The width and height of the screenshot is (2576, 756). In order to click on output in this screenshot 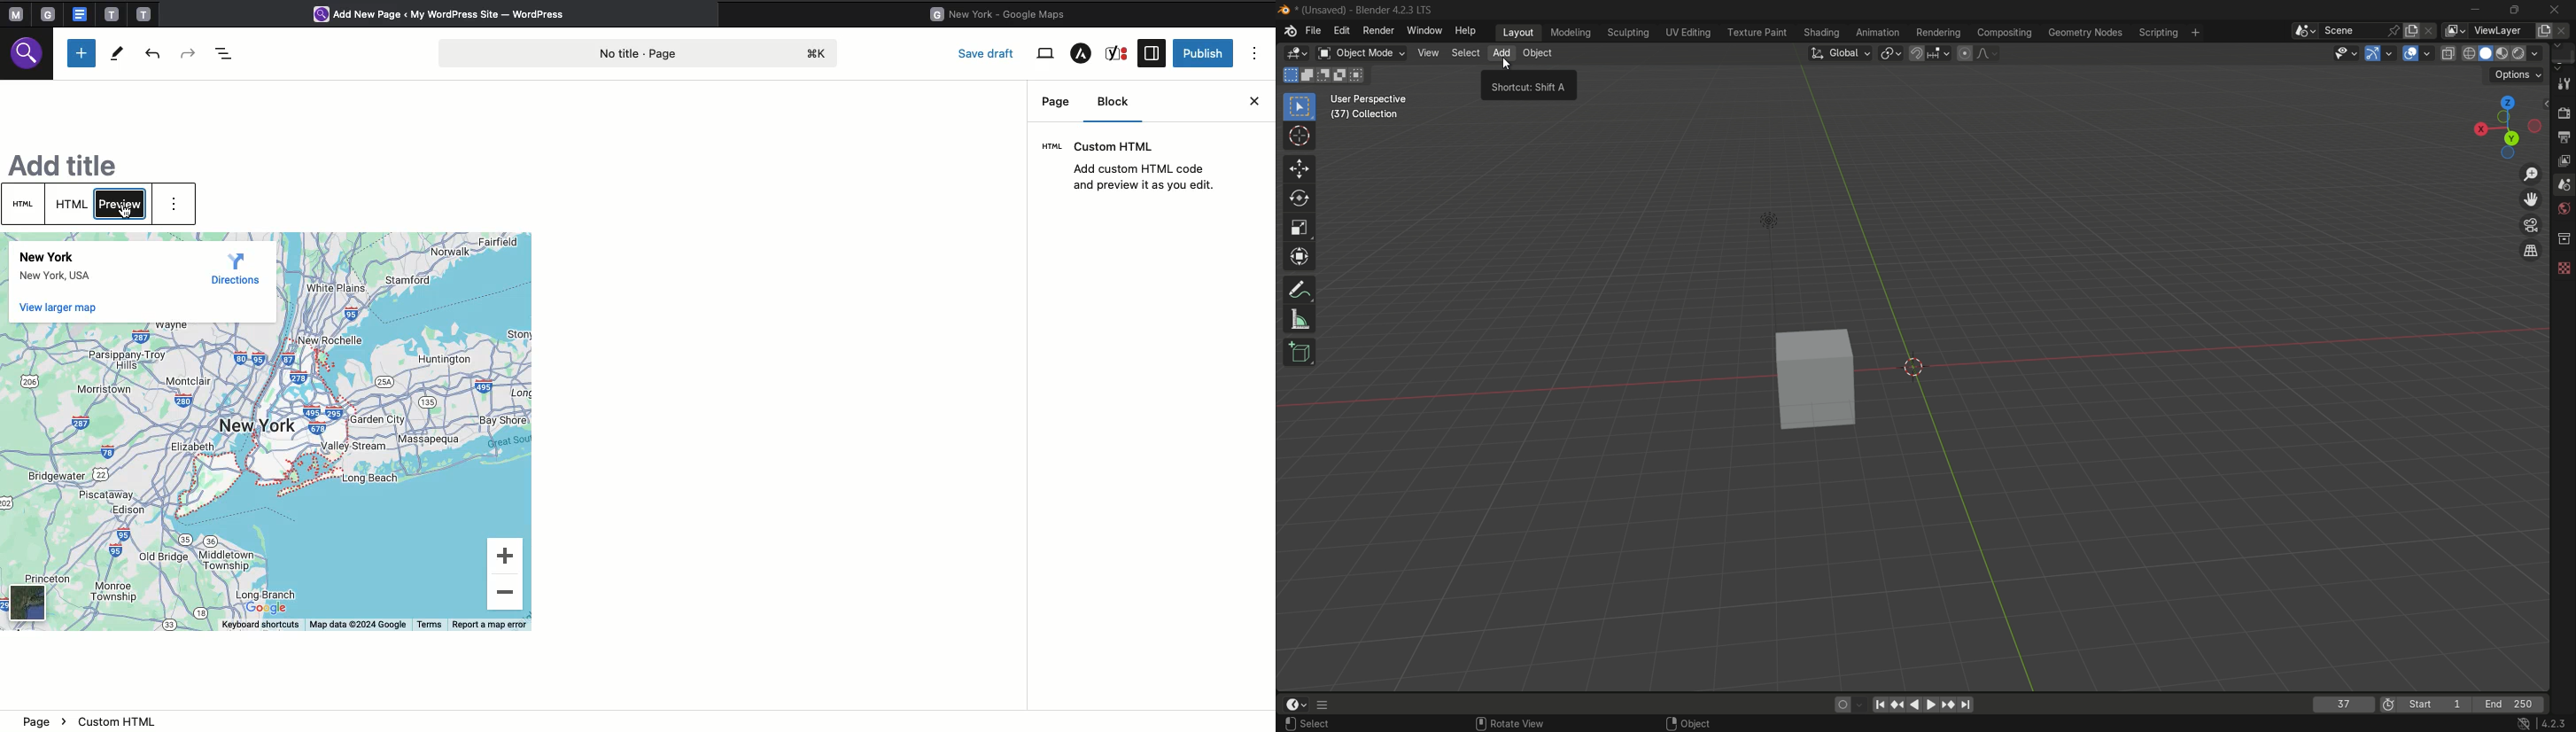, I will do `click(2563, 136)`.